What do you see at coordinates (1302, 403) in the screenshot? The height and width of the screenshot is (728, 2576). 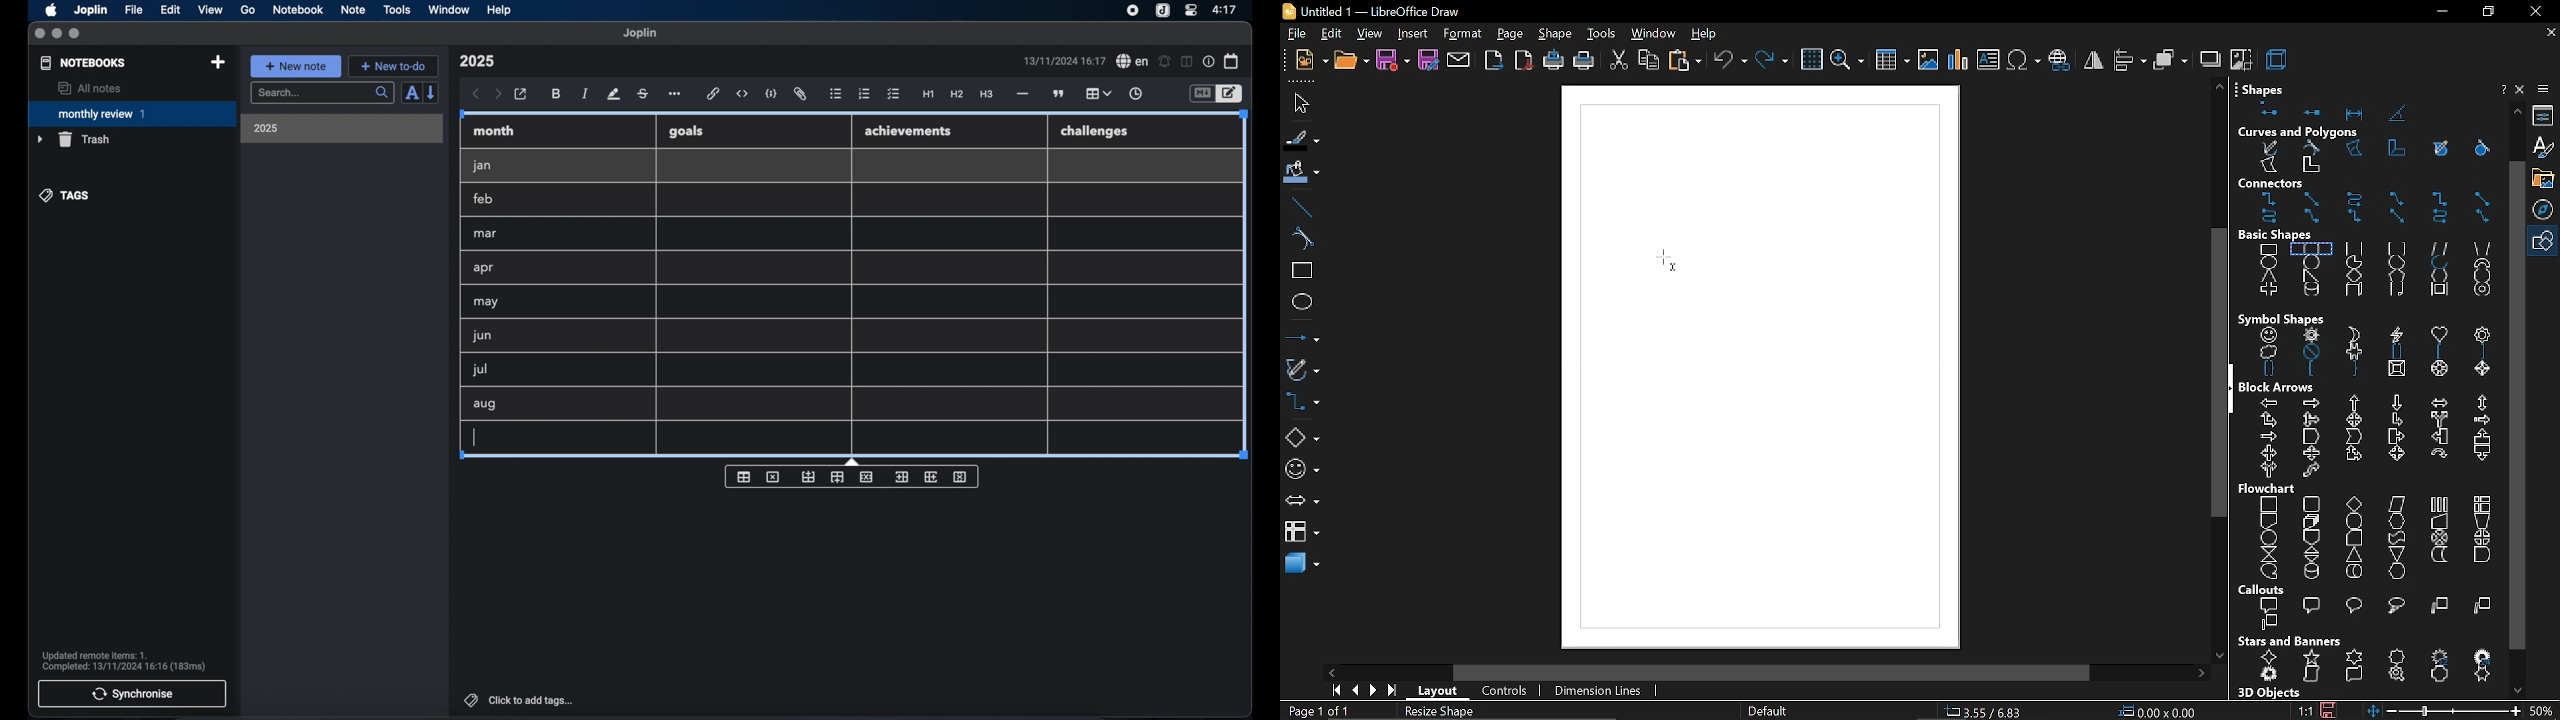 I see `connectors` at bounding box center [1302, 403].